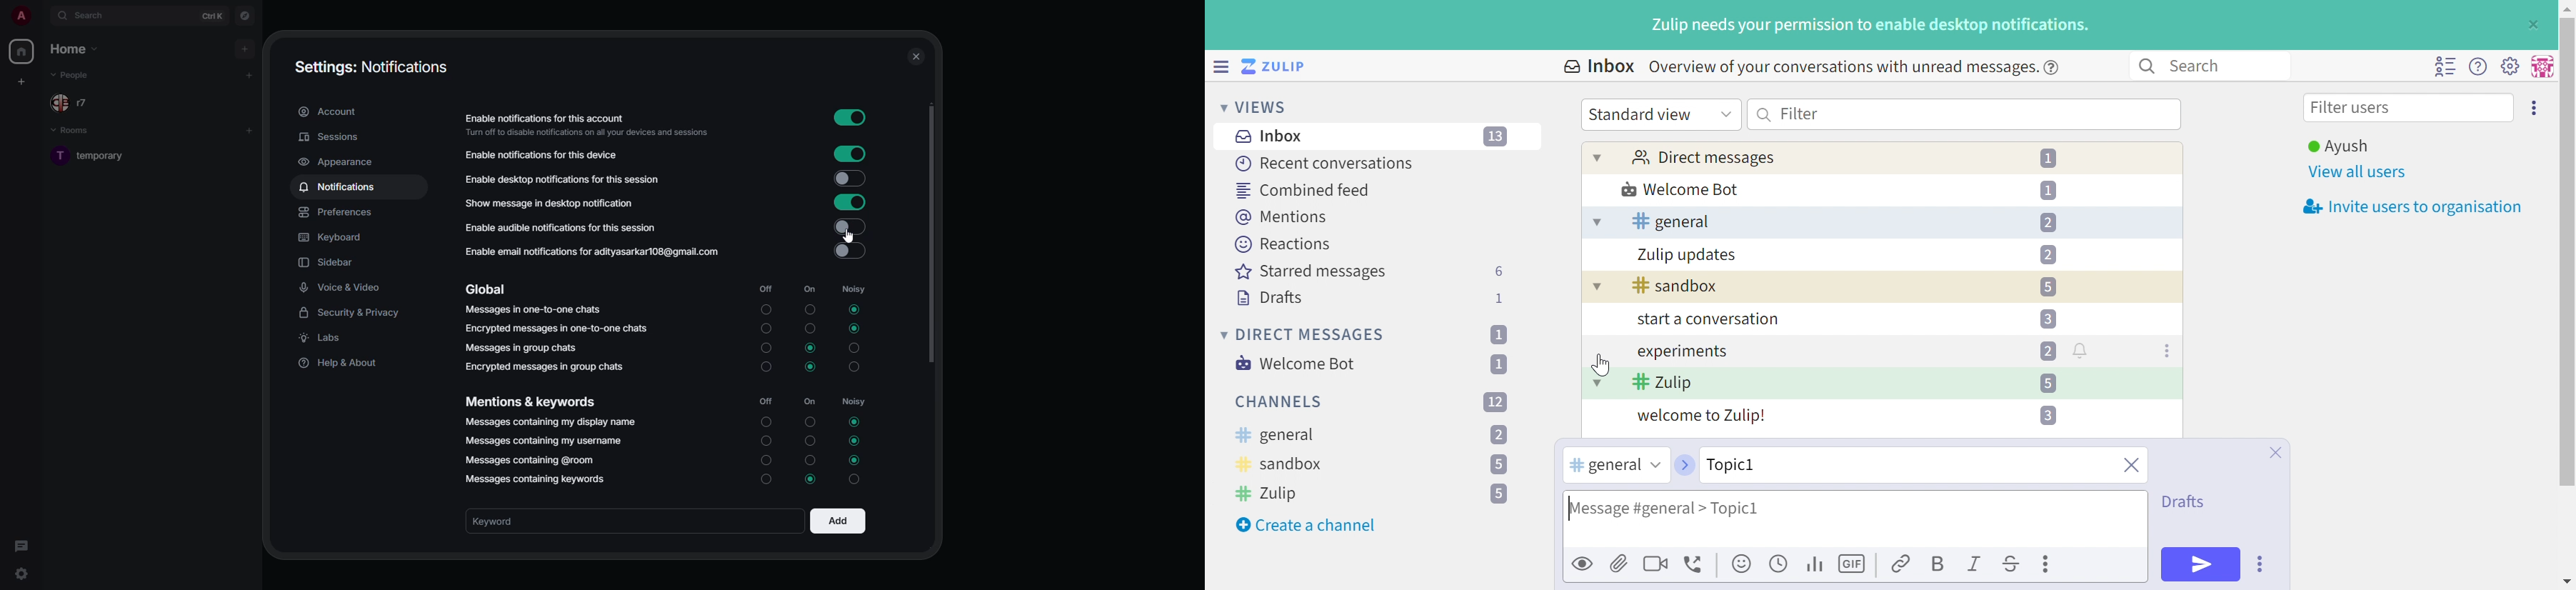  I want to click on preferences, so click(338, 212).